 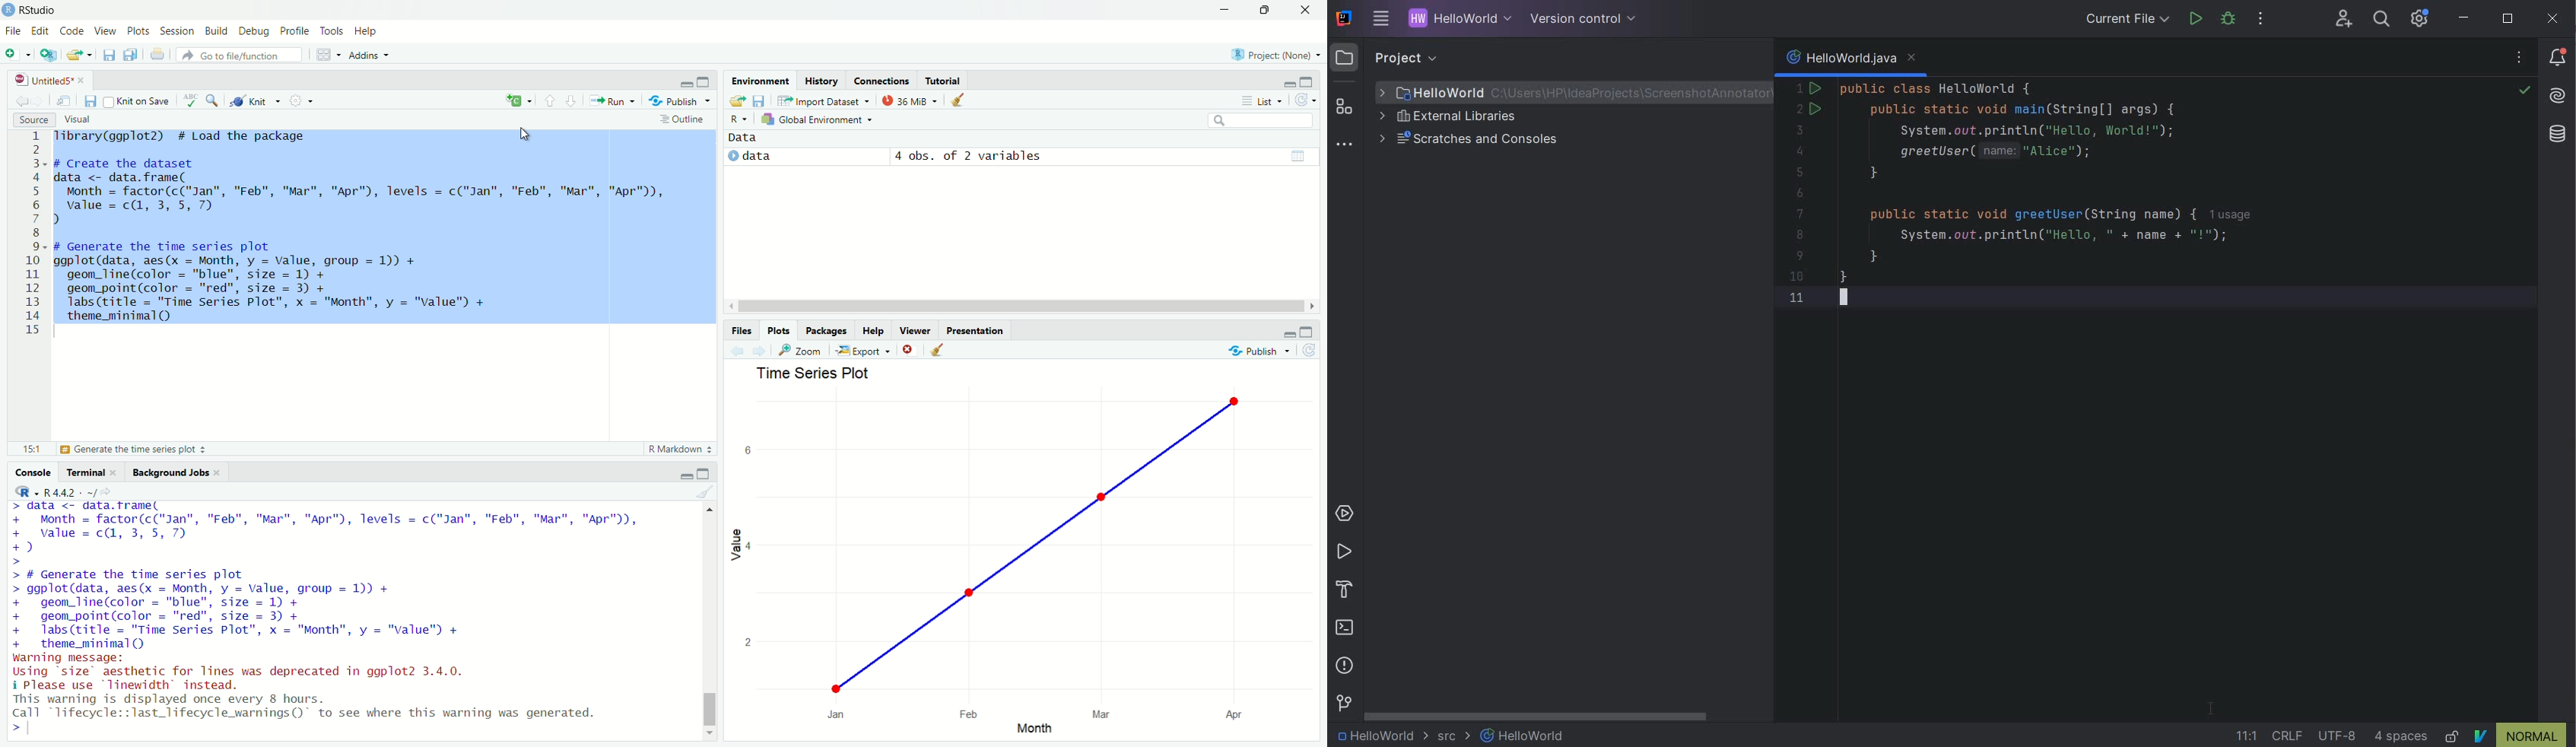 What do you see at coordinates (80, 53) in the screenshot?
I see `open an existing file` at bounding box center [80, 53].